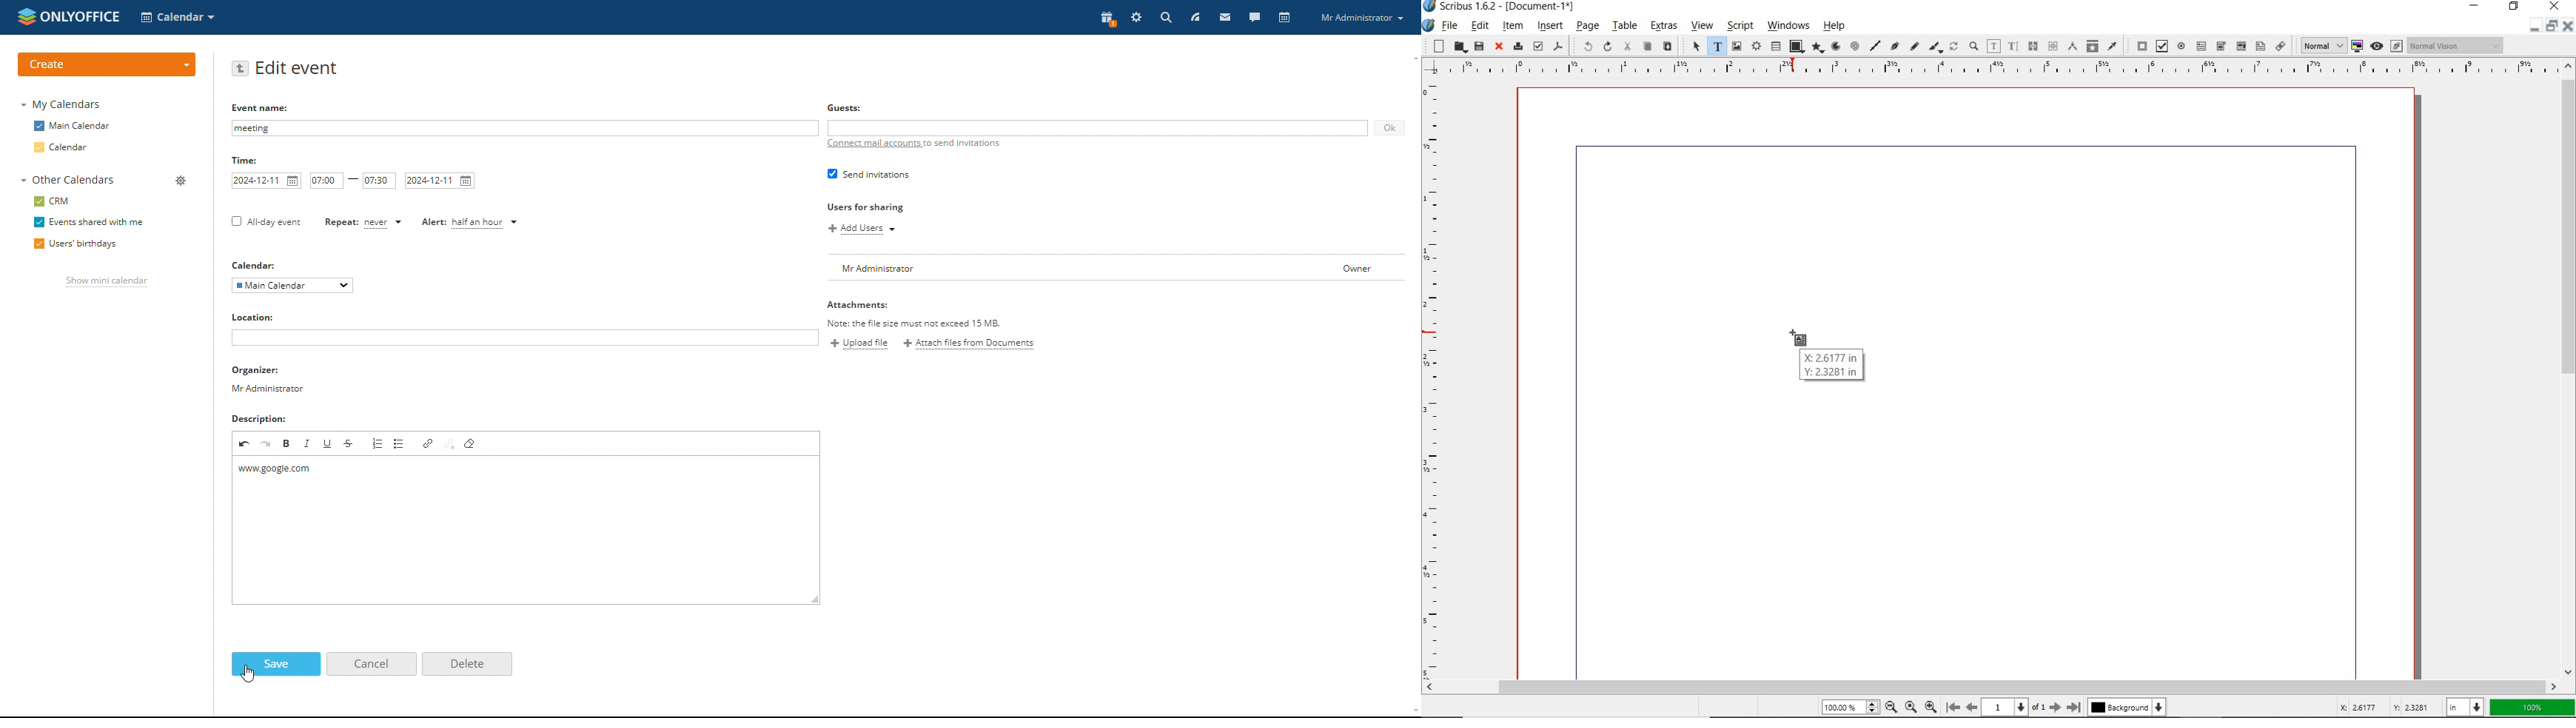 This screenshot has height=728, width=2576. Describe the element at coordinates (181, 182) in the screenshot. I see `manage` at that location.